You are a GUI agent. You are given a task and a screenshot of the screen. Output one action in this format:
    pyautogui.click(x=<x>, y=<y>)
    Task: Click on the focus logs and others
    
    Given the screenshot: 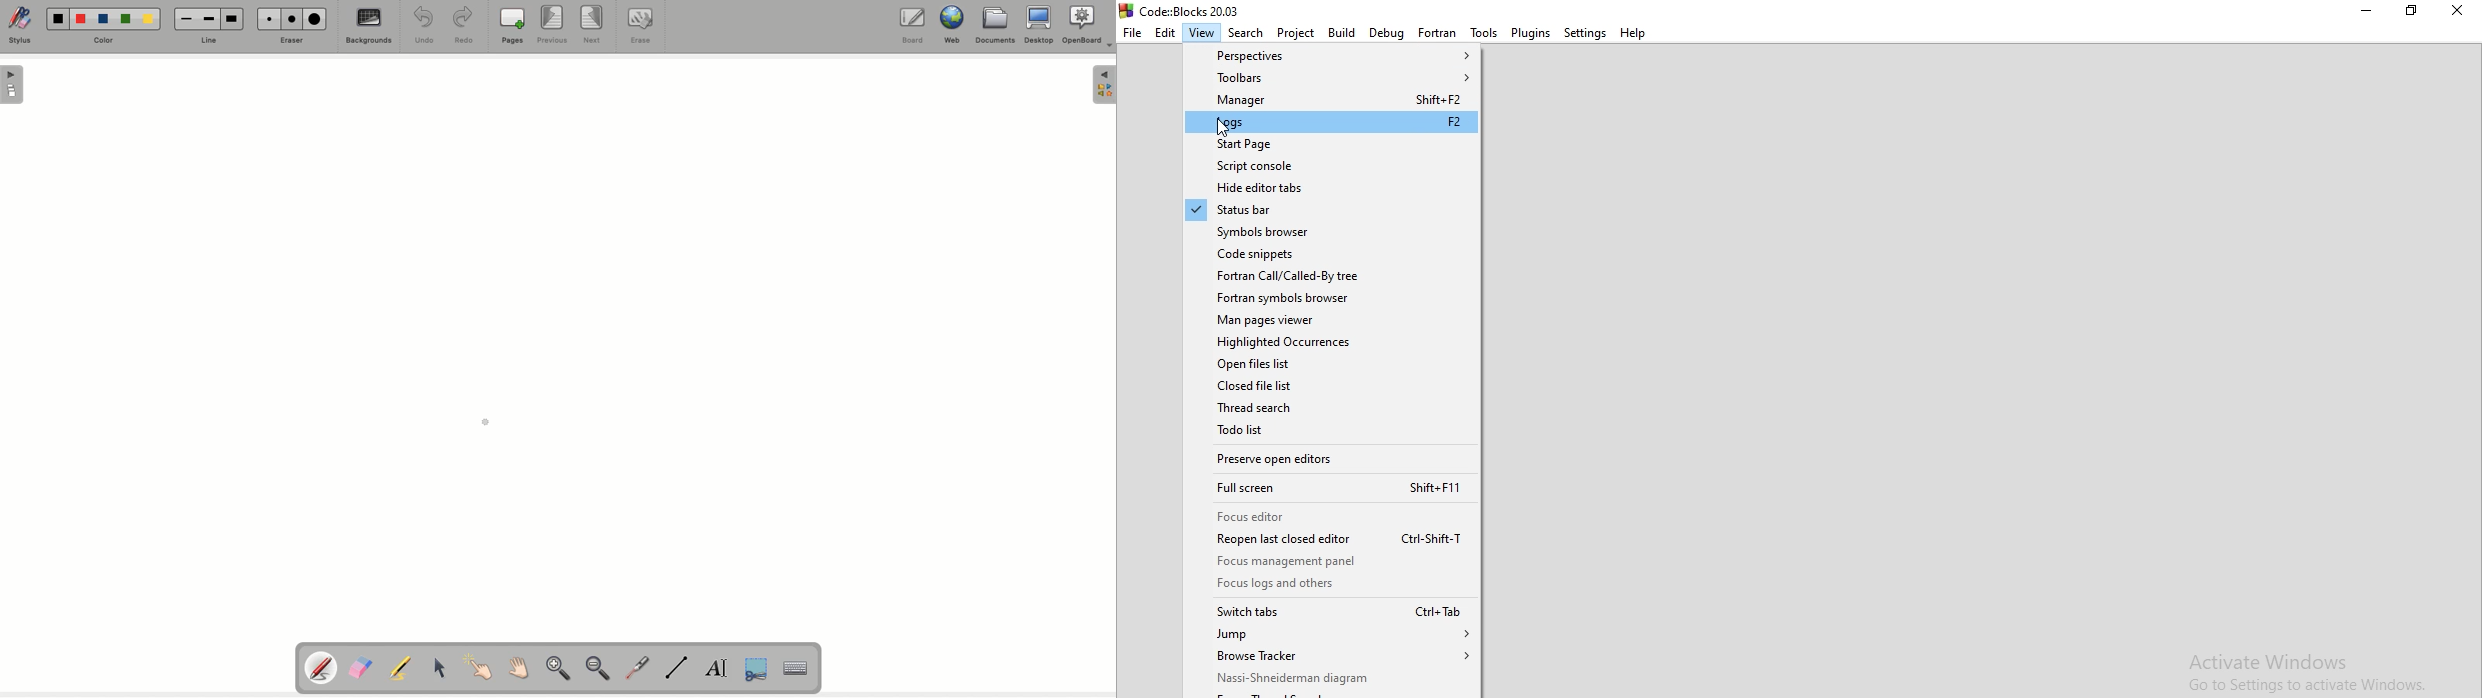 What is the action you would take?
    pyautogui.click(x=1333, y=584)
    